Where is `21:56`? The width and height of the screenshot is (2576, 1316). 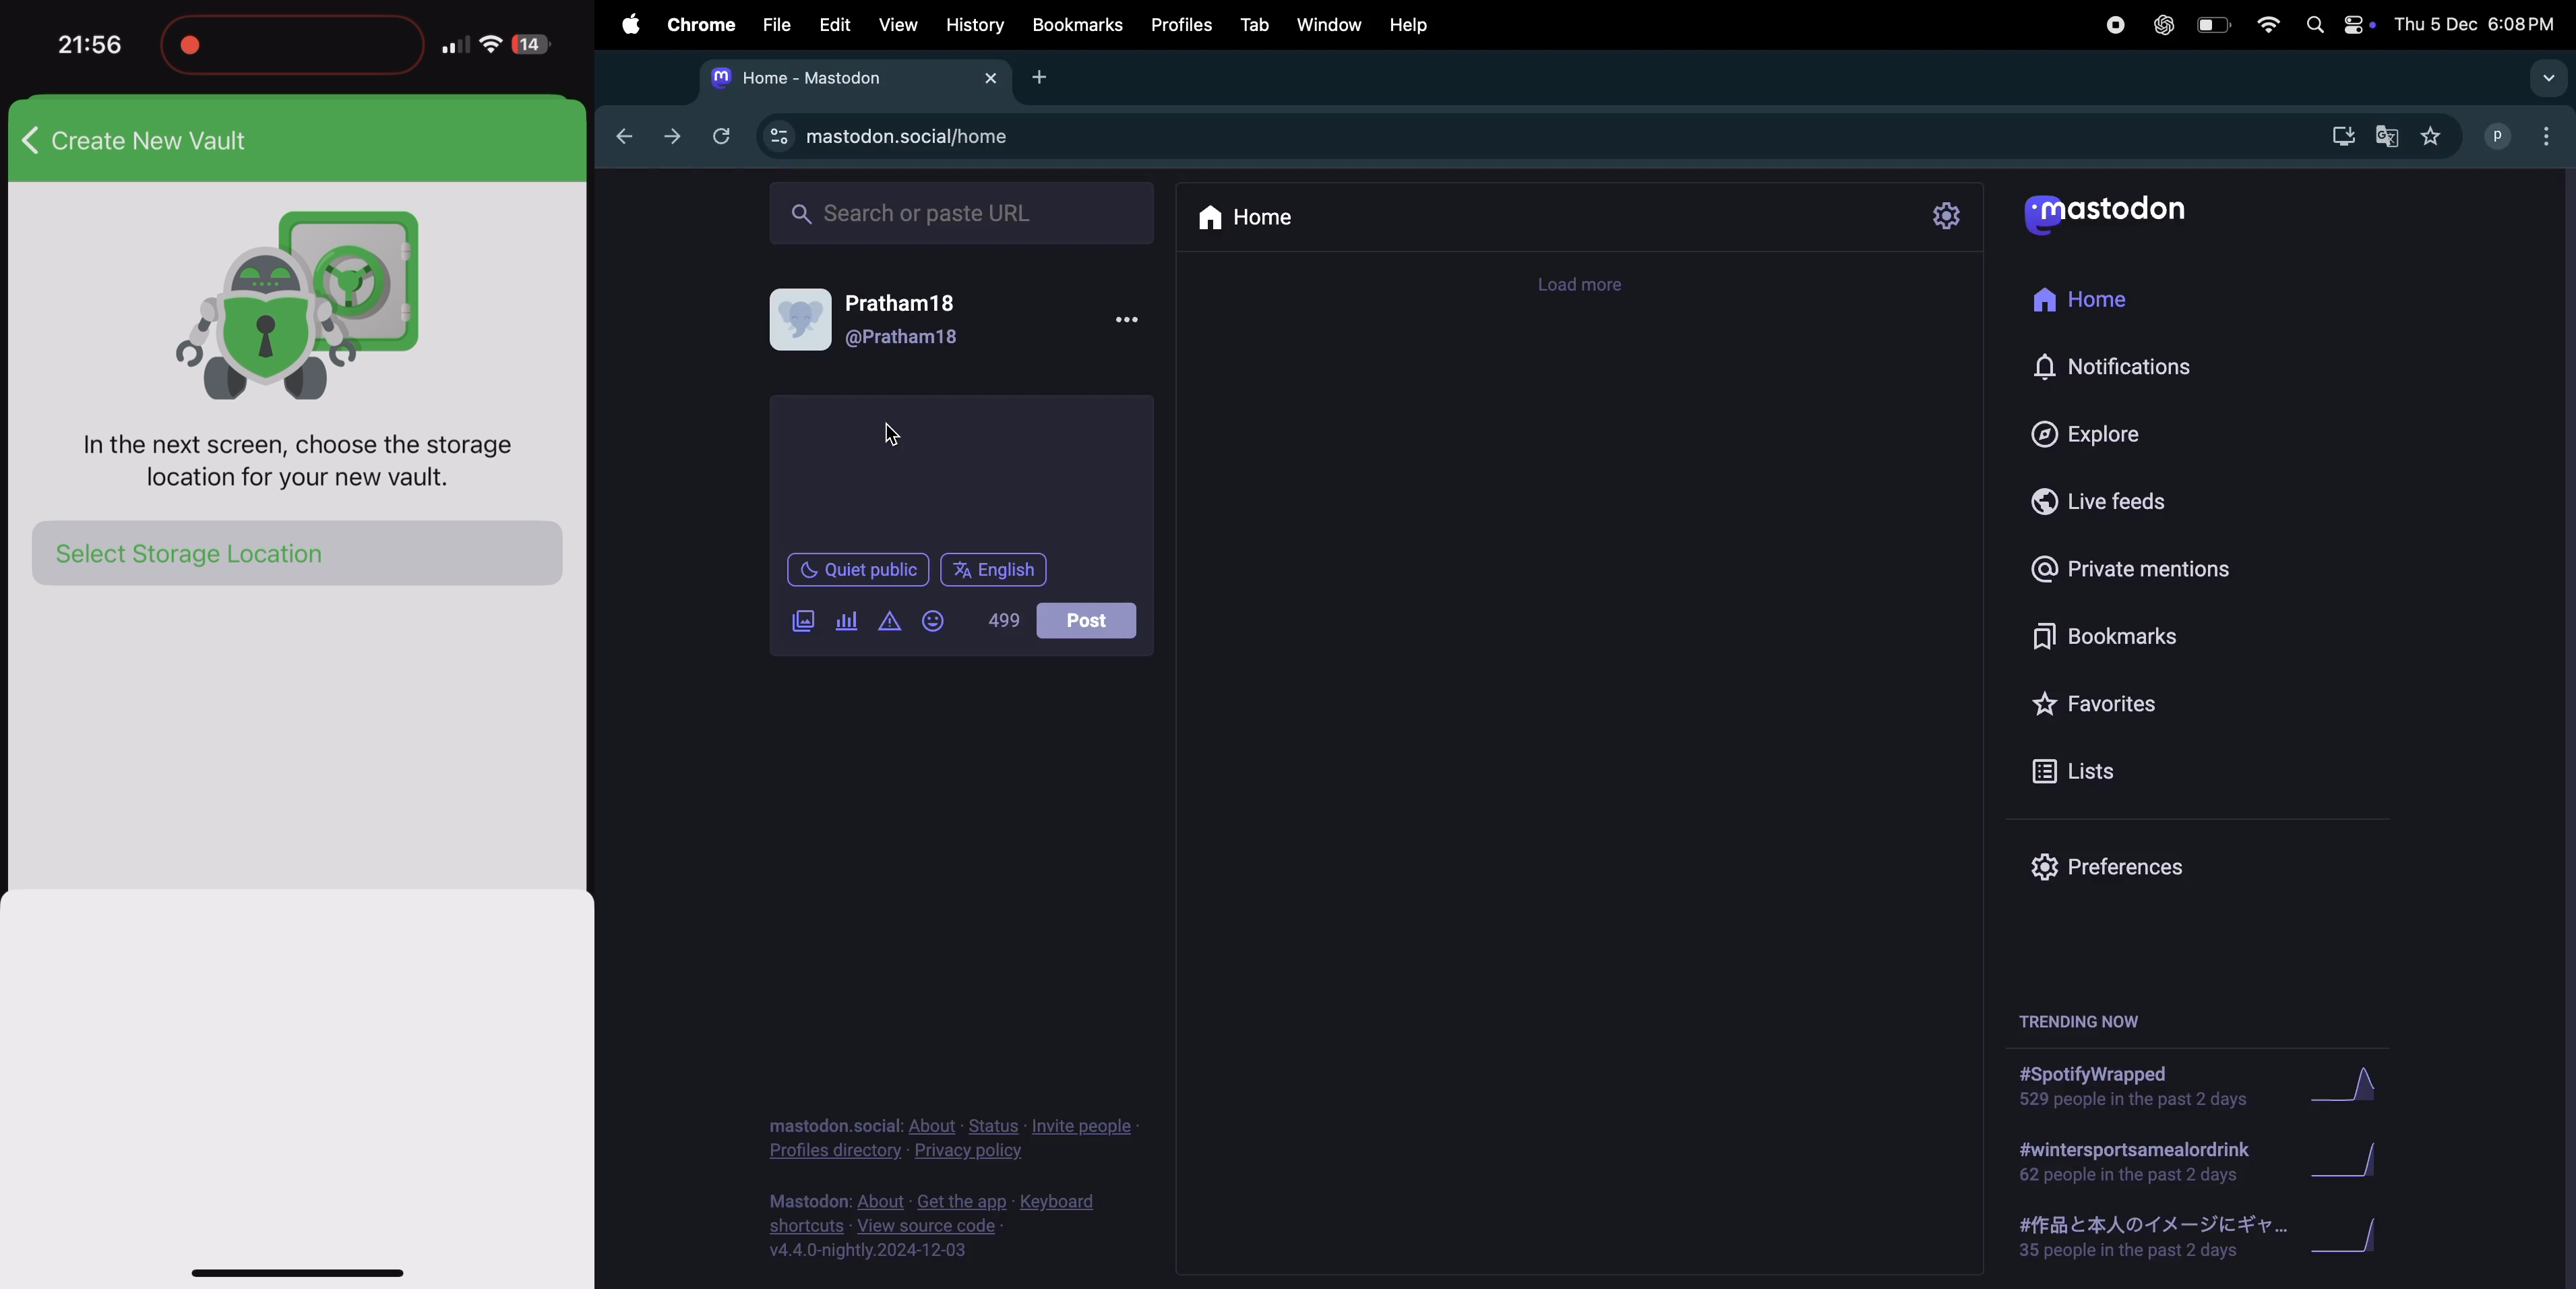 21:56 is located at coordinates (88, 47).